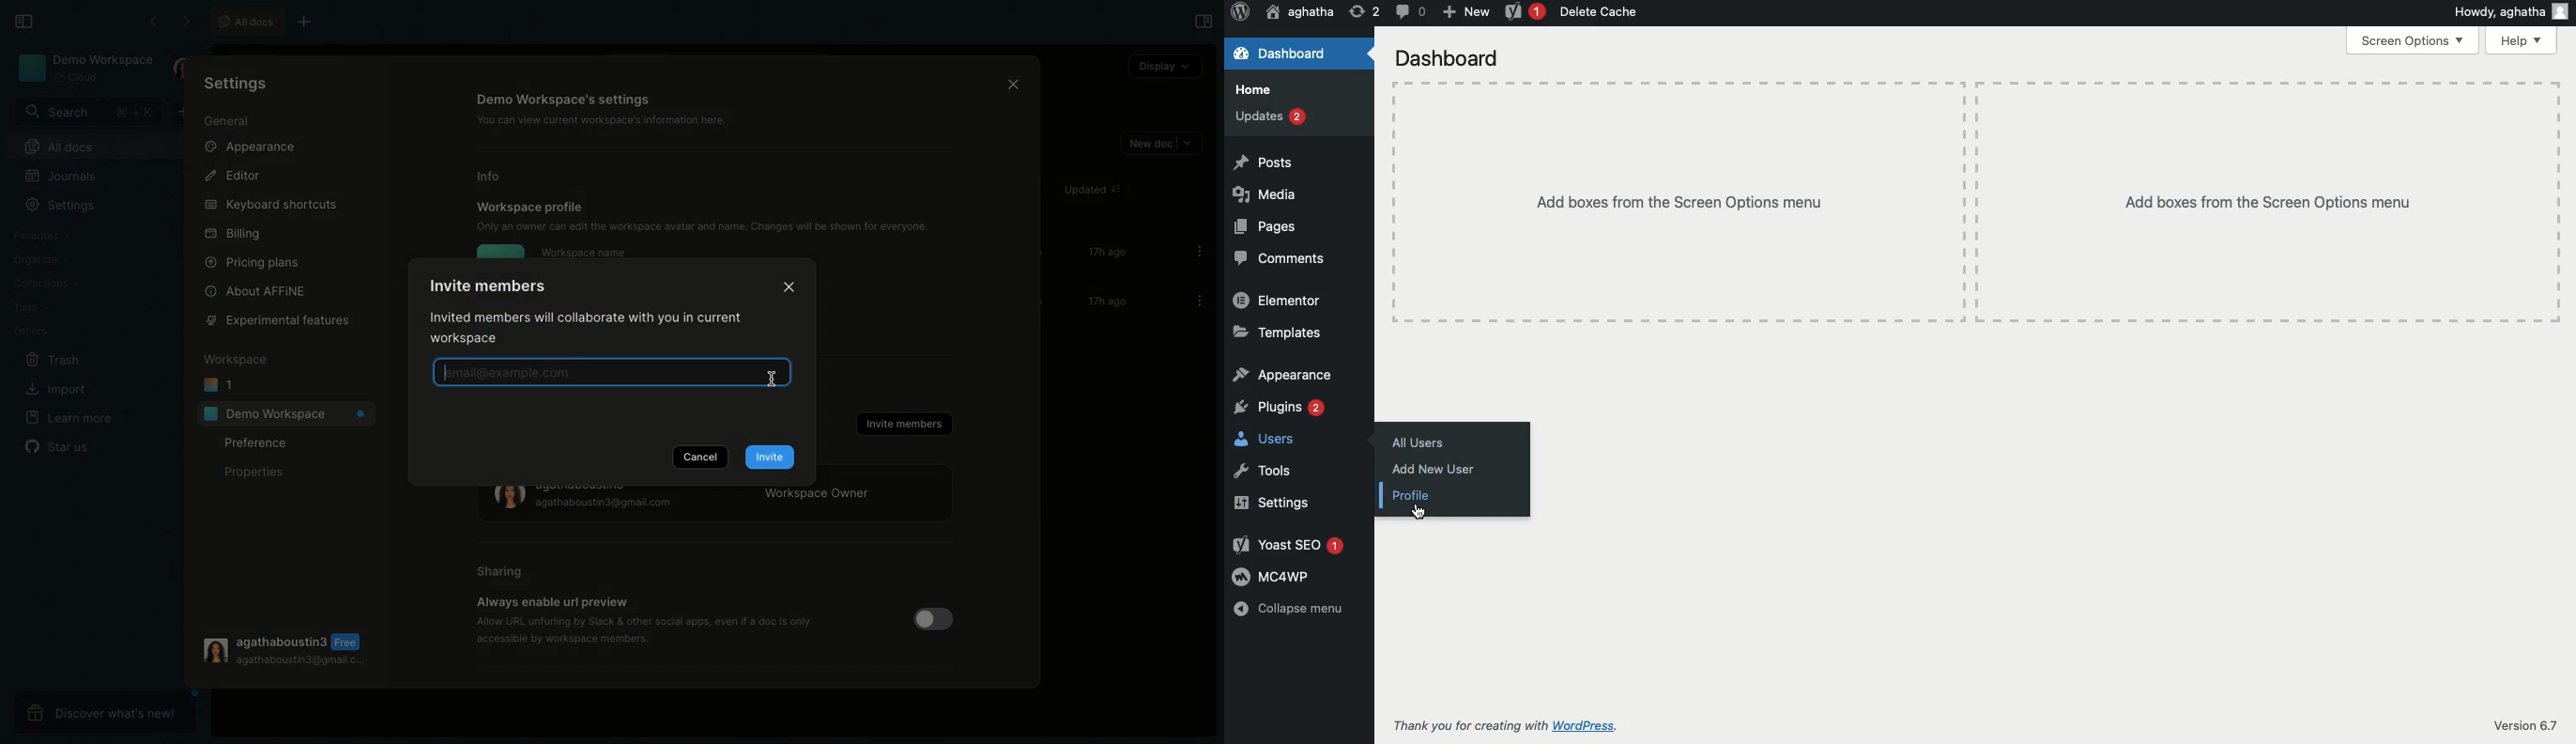  Describe the element at coordinates (584, 252) in the screenshot. I see `Workspace name` at that location.